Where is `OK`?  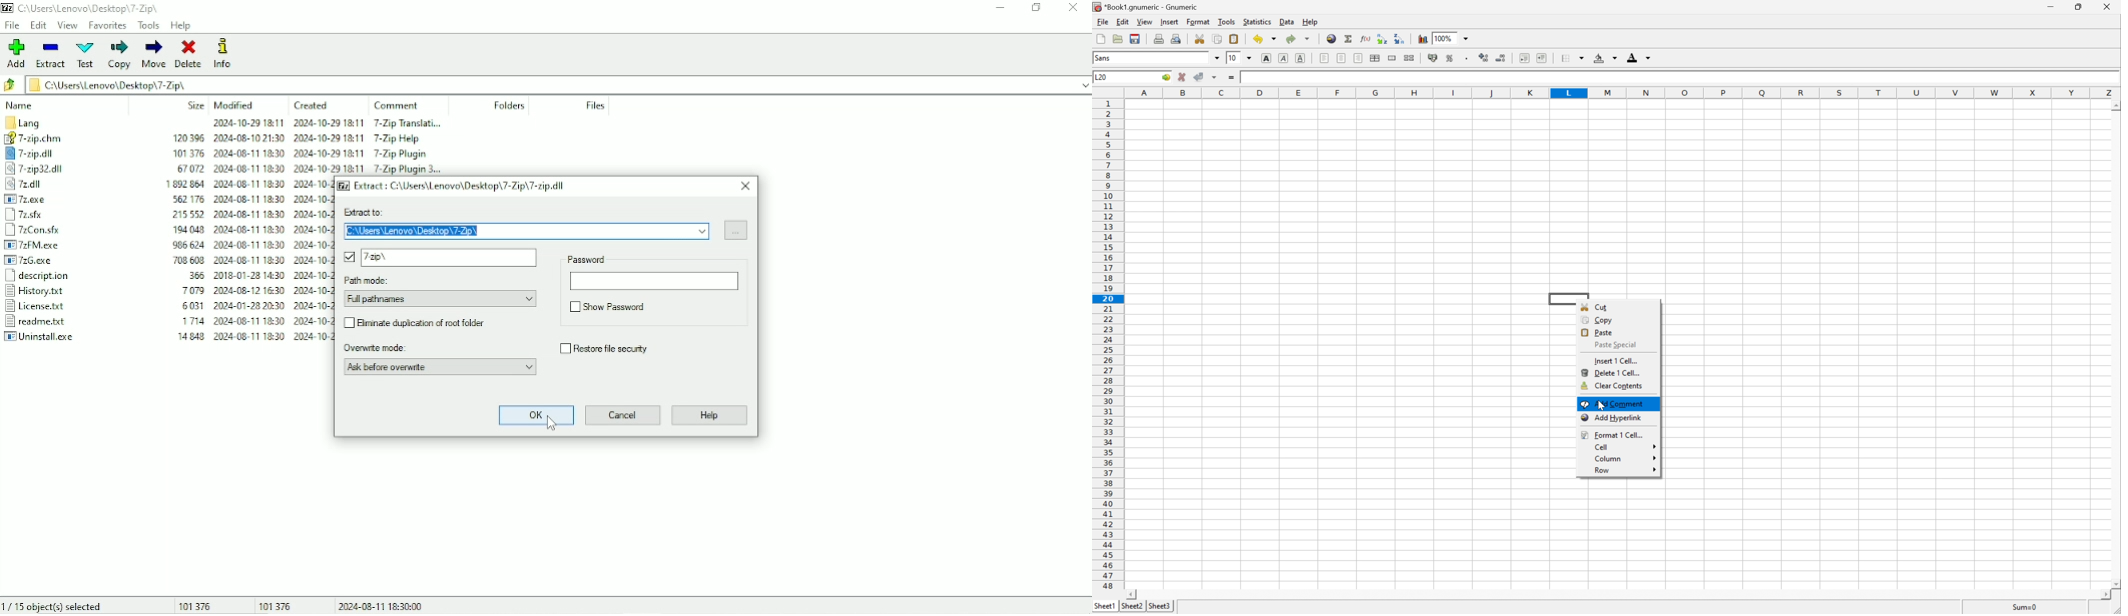
OK is located at coordinates (537, 416).